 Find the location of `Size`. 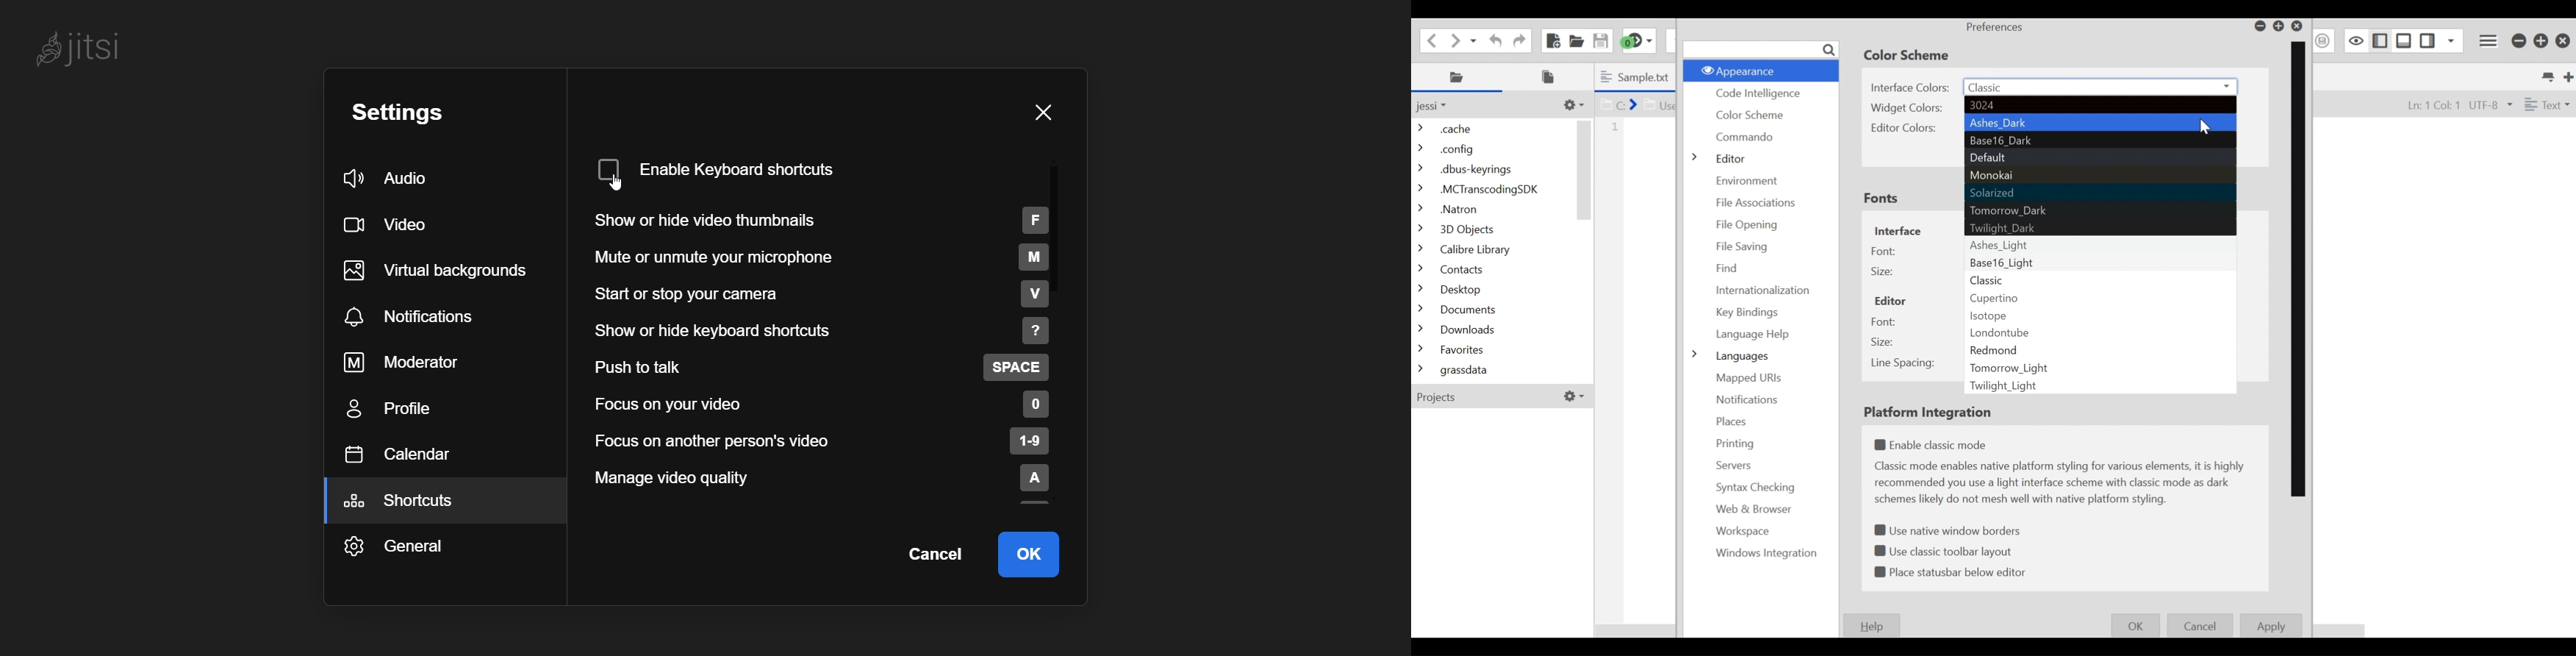

Size is located at coordinates (1884, 343).